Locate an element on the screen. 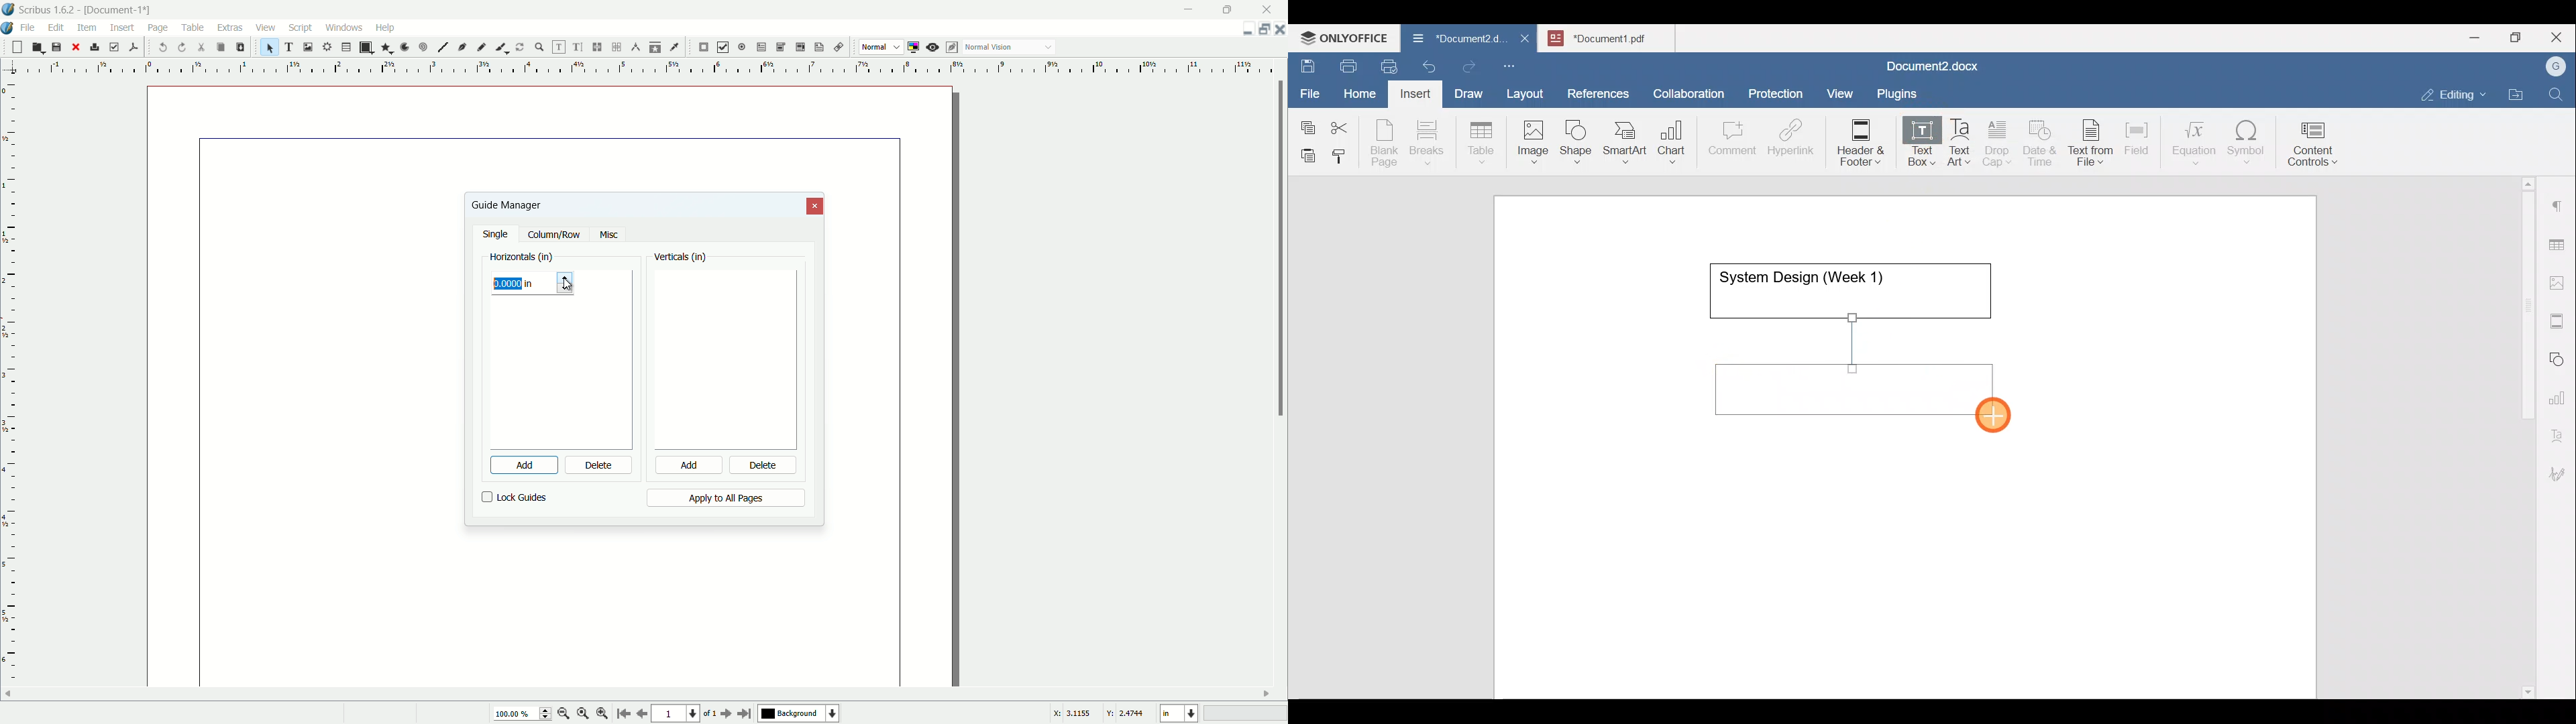 This screenshot has height=728, width=2576. Symbol is located at coordinates (2247, 146).